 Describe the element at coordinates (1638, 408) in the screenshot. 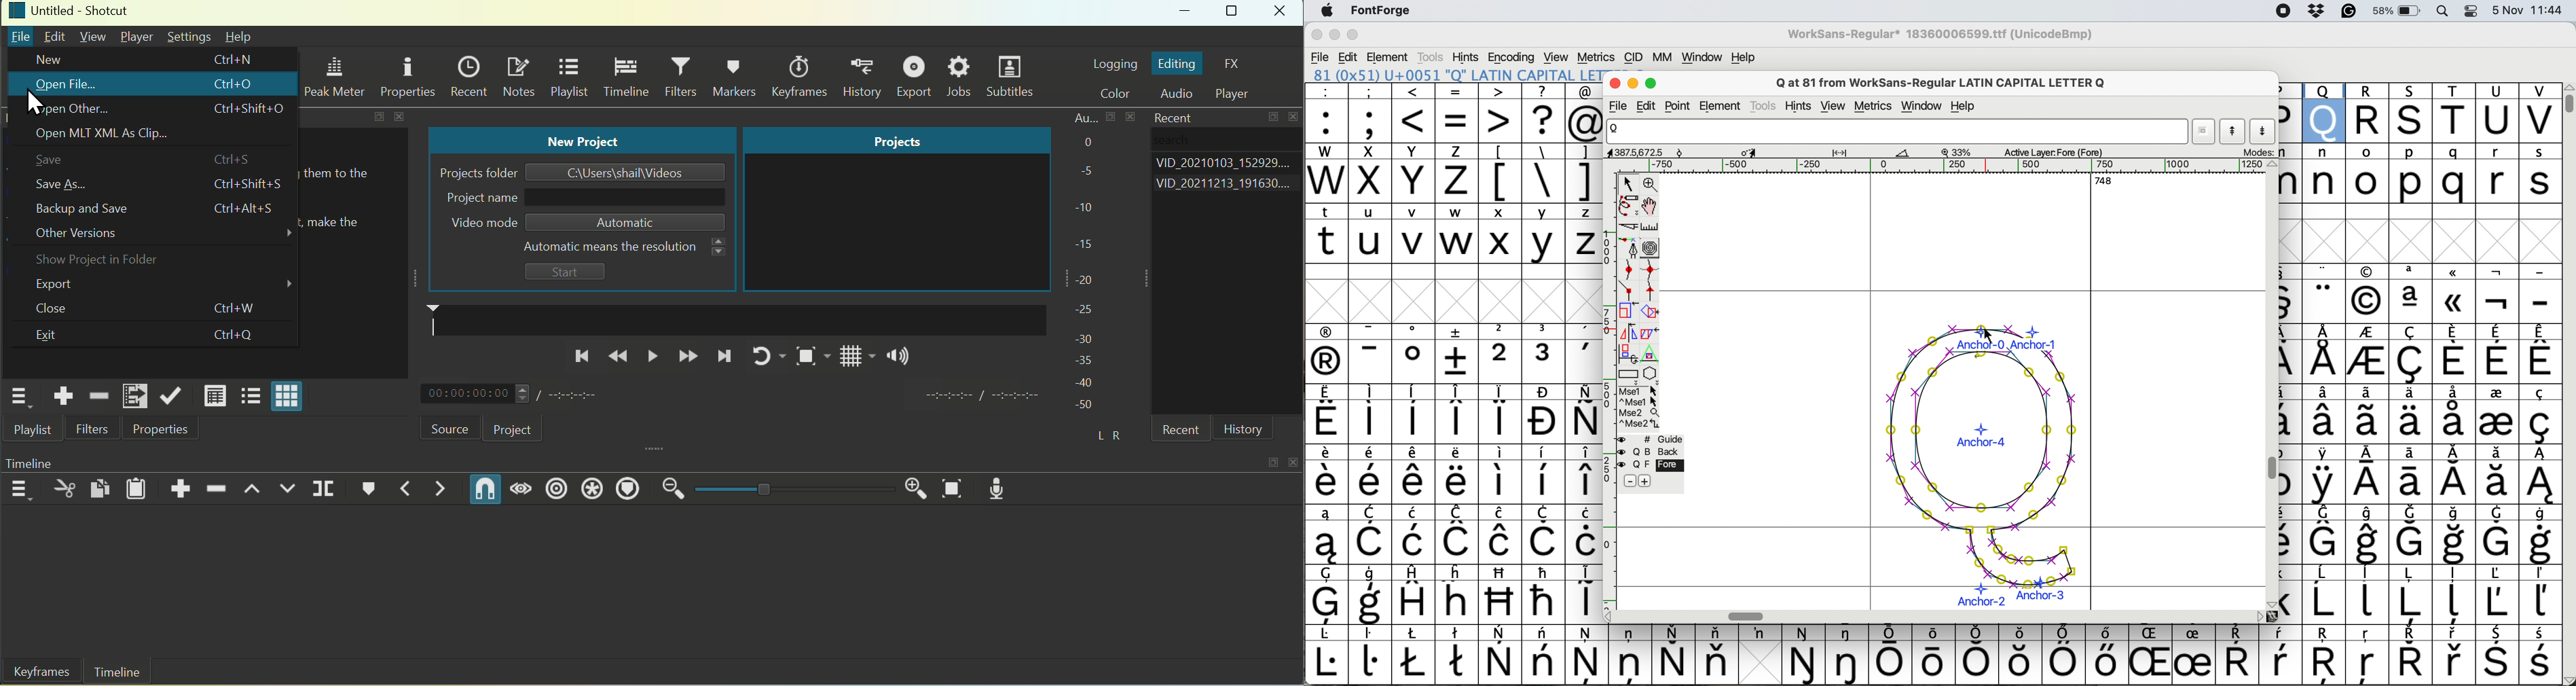

I see `more options` at that location.